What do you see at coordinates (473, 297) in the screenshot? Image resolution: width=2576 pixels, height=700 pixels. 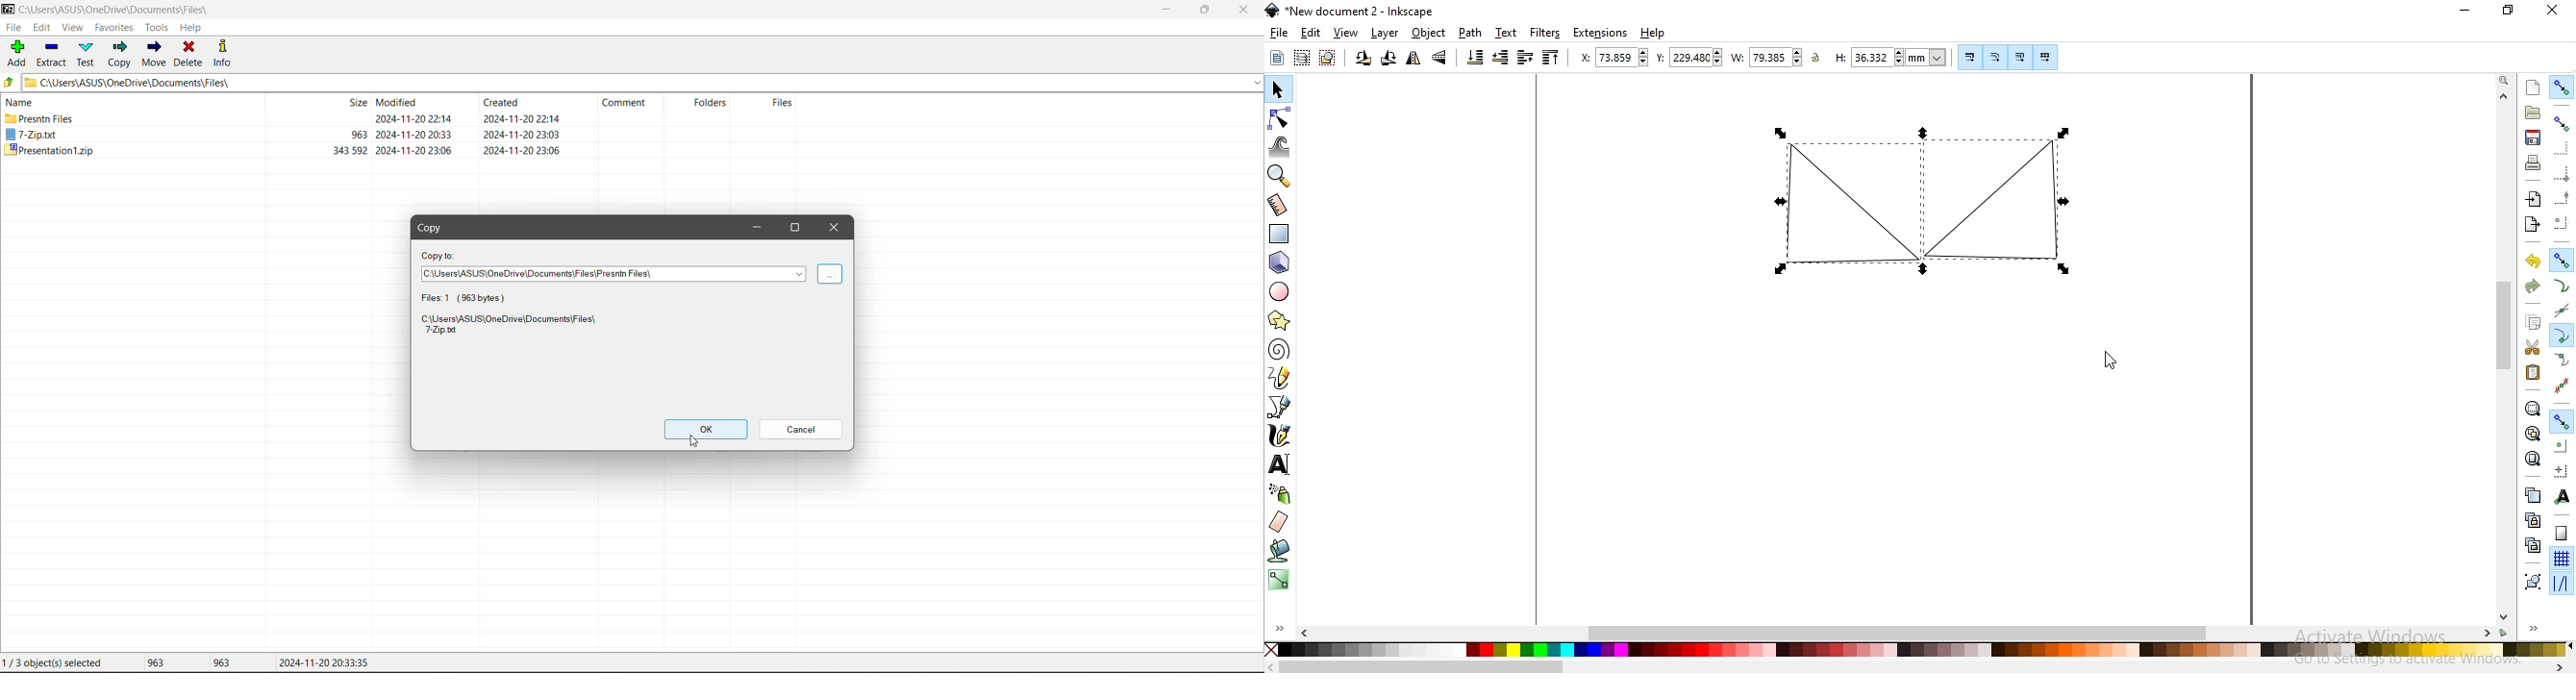 I see `File selection` at bounding box center [473, 297].